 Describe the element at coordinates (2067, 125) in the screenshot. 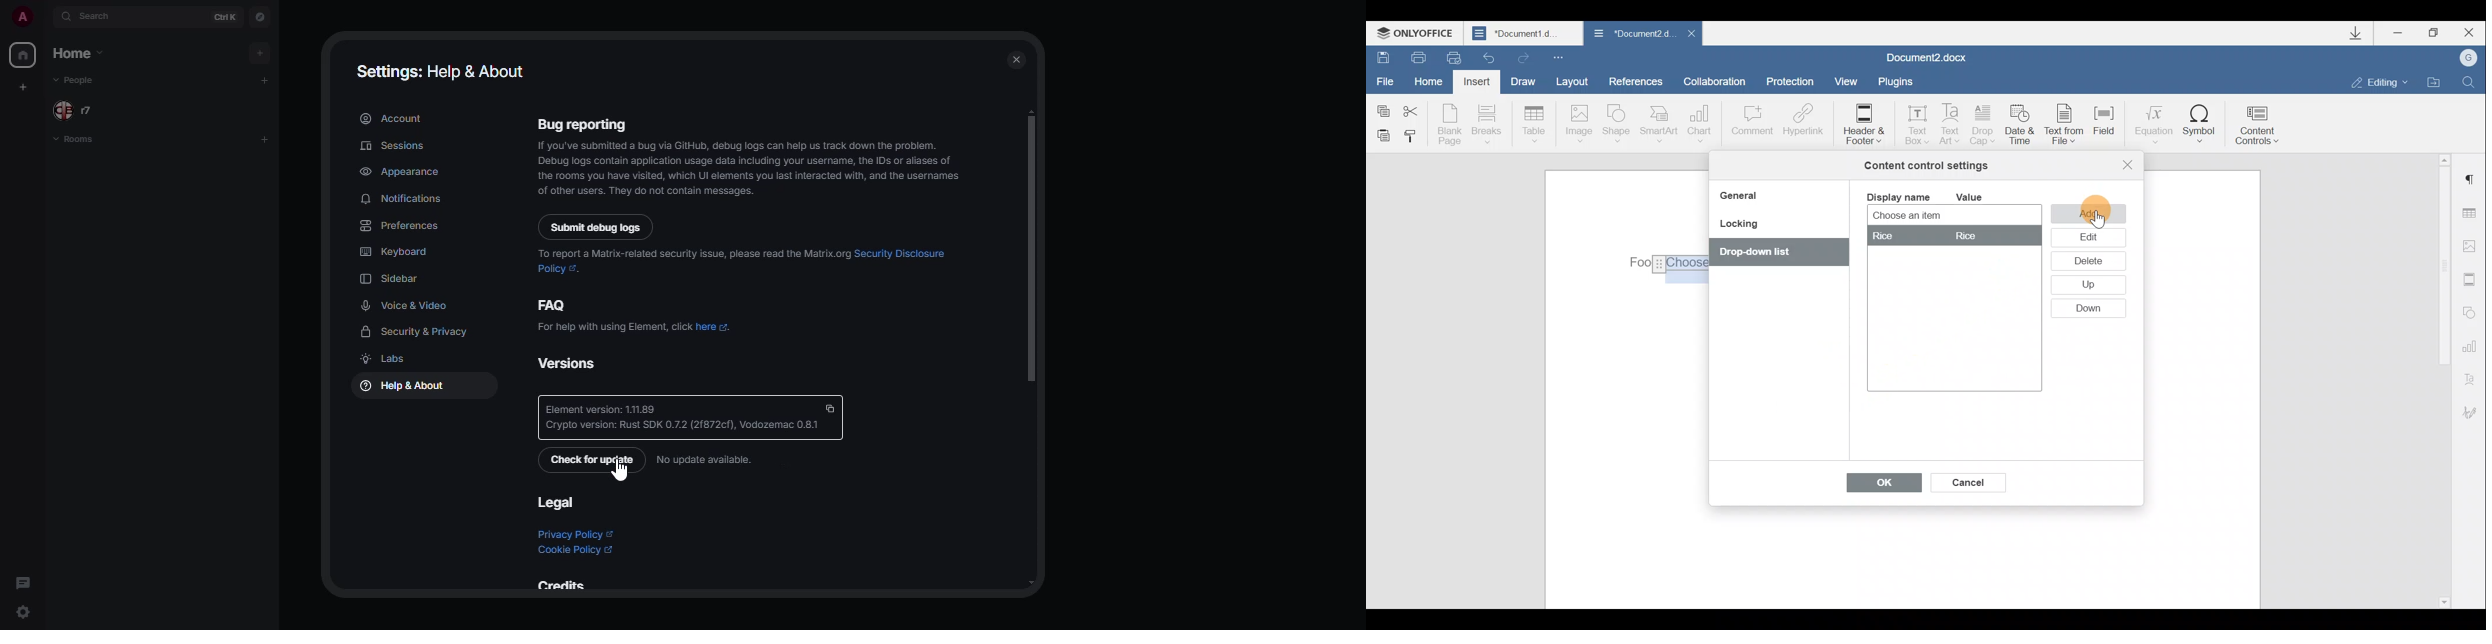

I see `Text from file` at that location.